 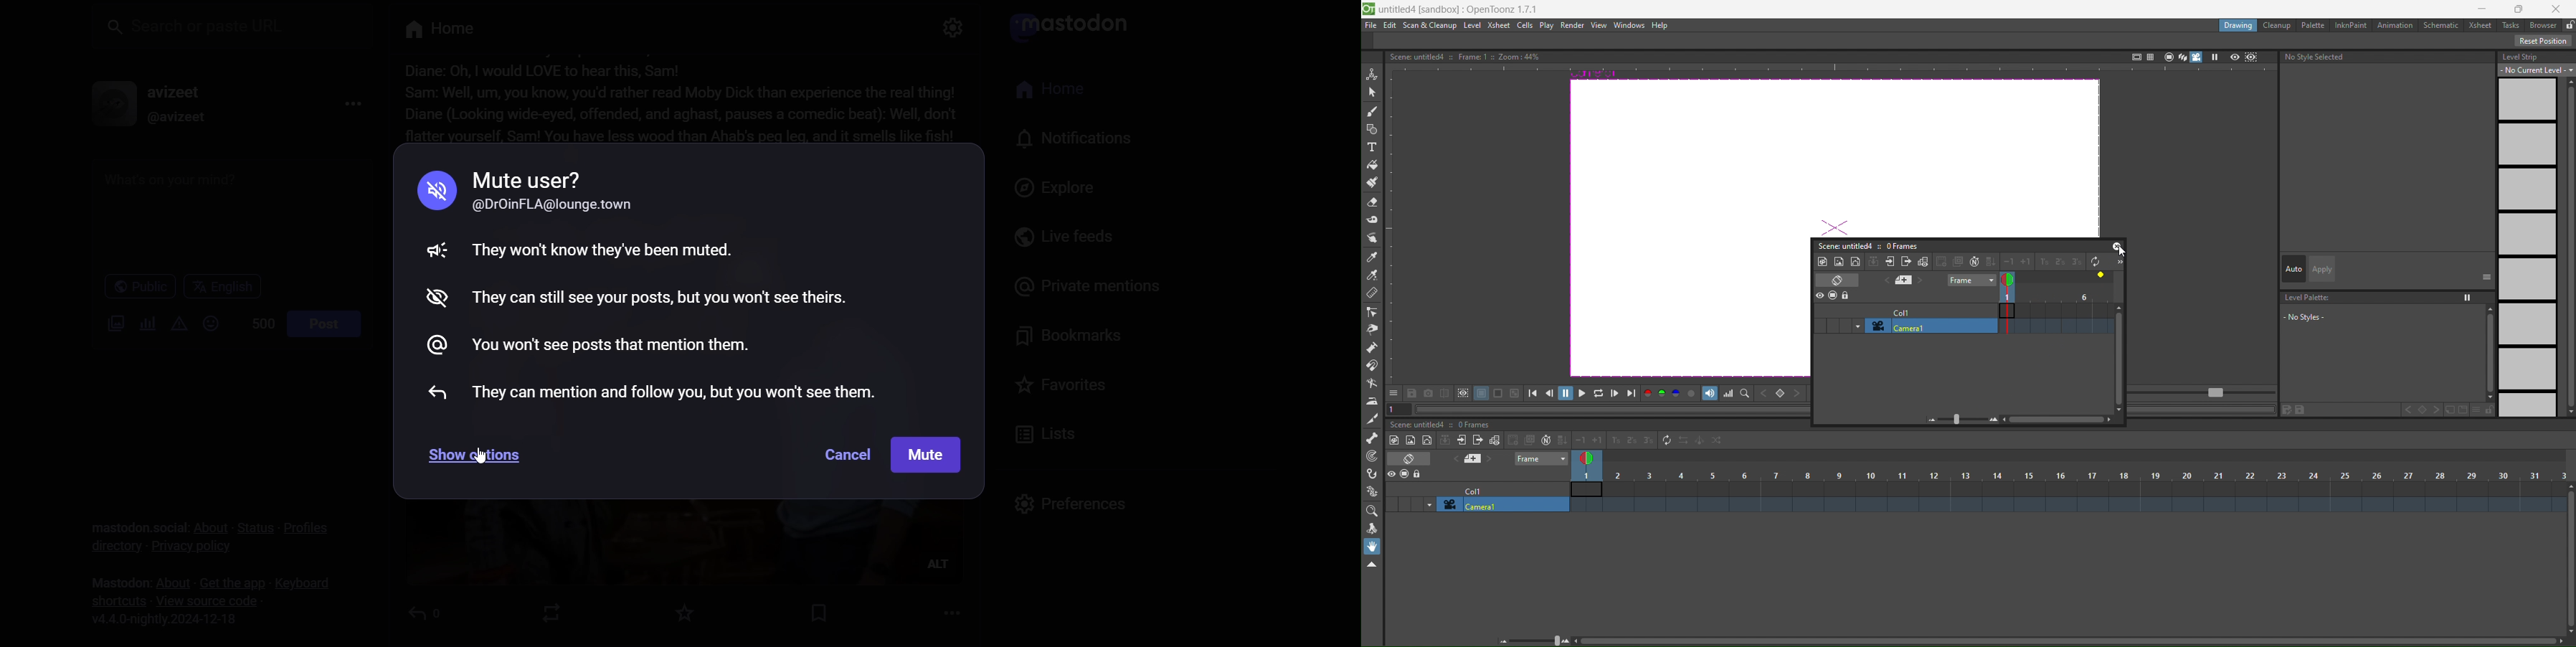 I want to click on camera1, so click(x=1930, y=325).